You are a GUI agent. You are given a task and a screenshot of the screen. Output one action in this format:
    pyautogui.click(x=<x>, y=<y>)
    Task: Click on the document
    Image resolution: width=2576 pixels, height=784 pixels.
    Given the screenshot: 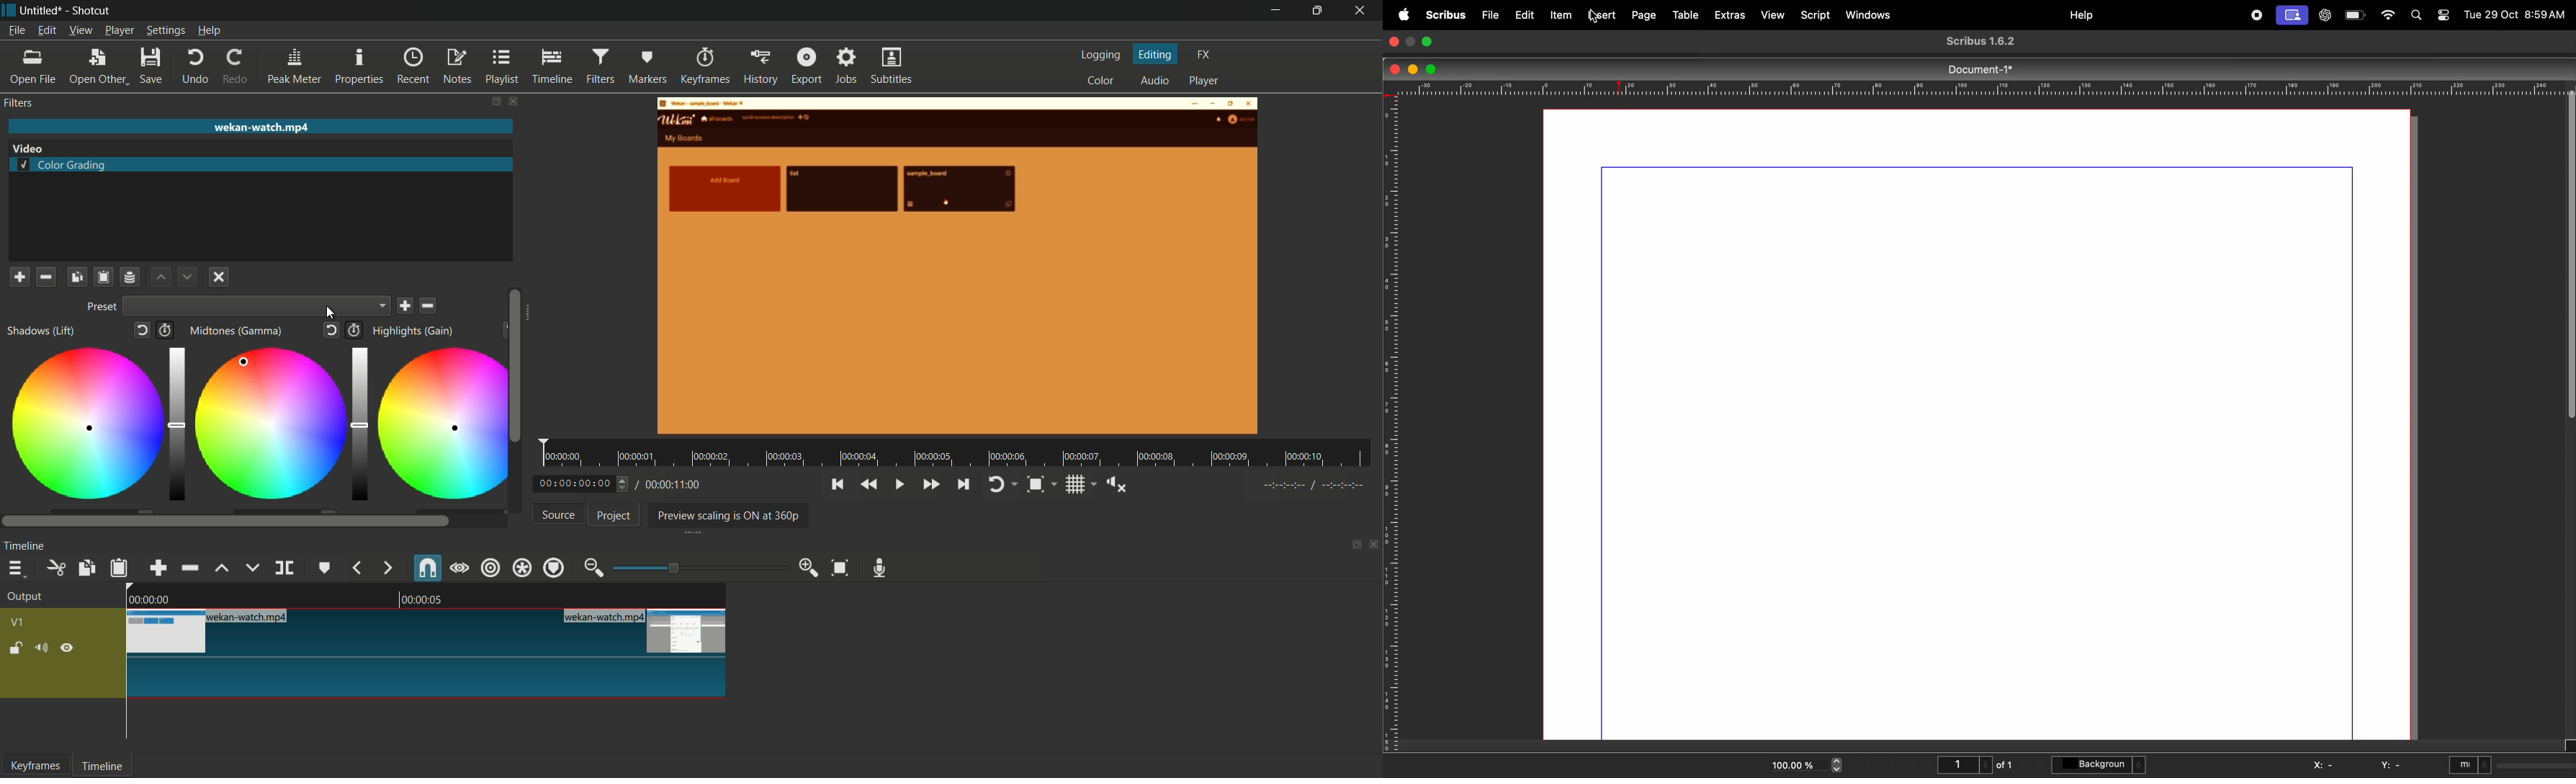 What is the action you would take?
    pyautogui.click(x=1957, y=423)
    